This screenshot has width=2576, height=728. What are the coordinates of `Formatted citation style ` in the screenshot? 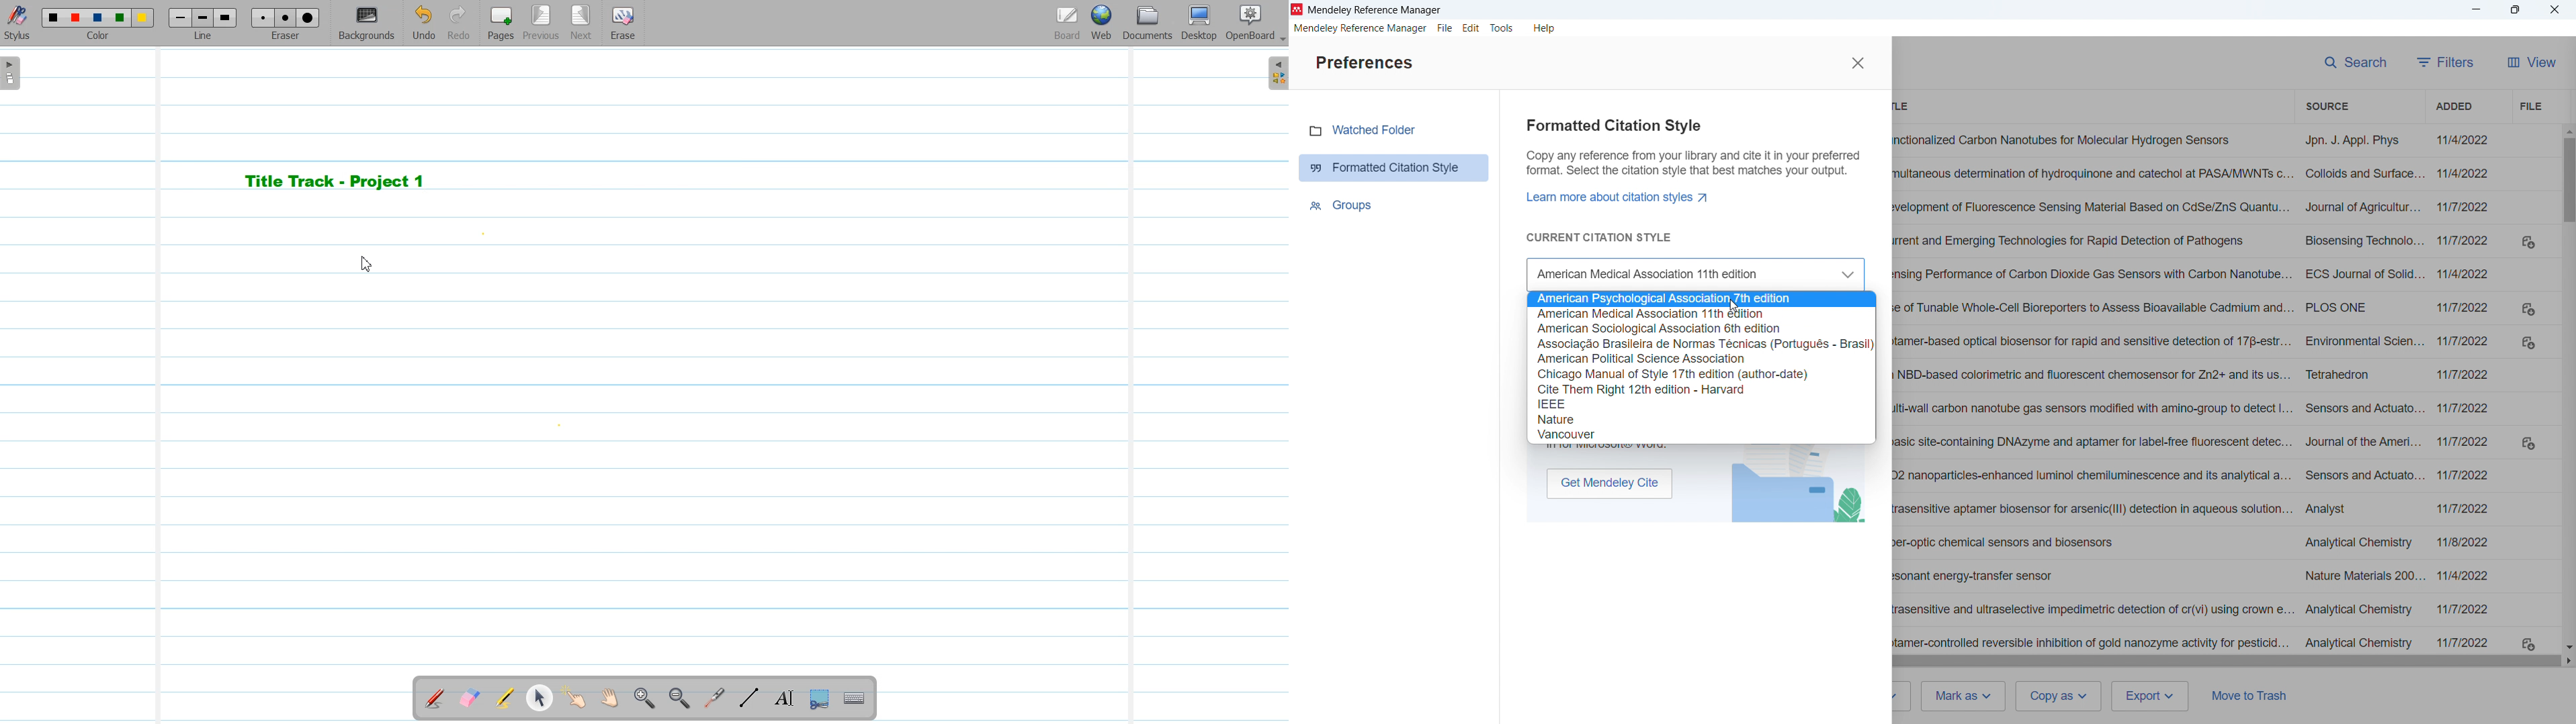 It's located at (1395, 168).